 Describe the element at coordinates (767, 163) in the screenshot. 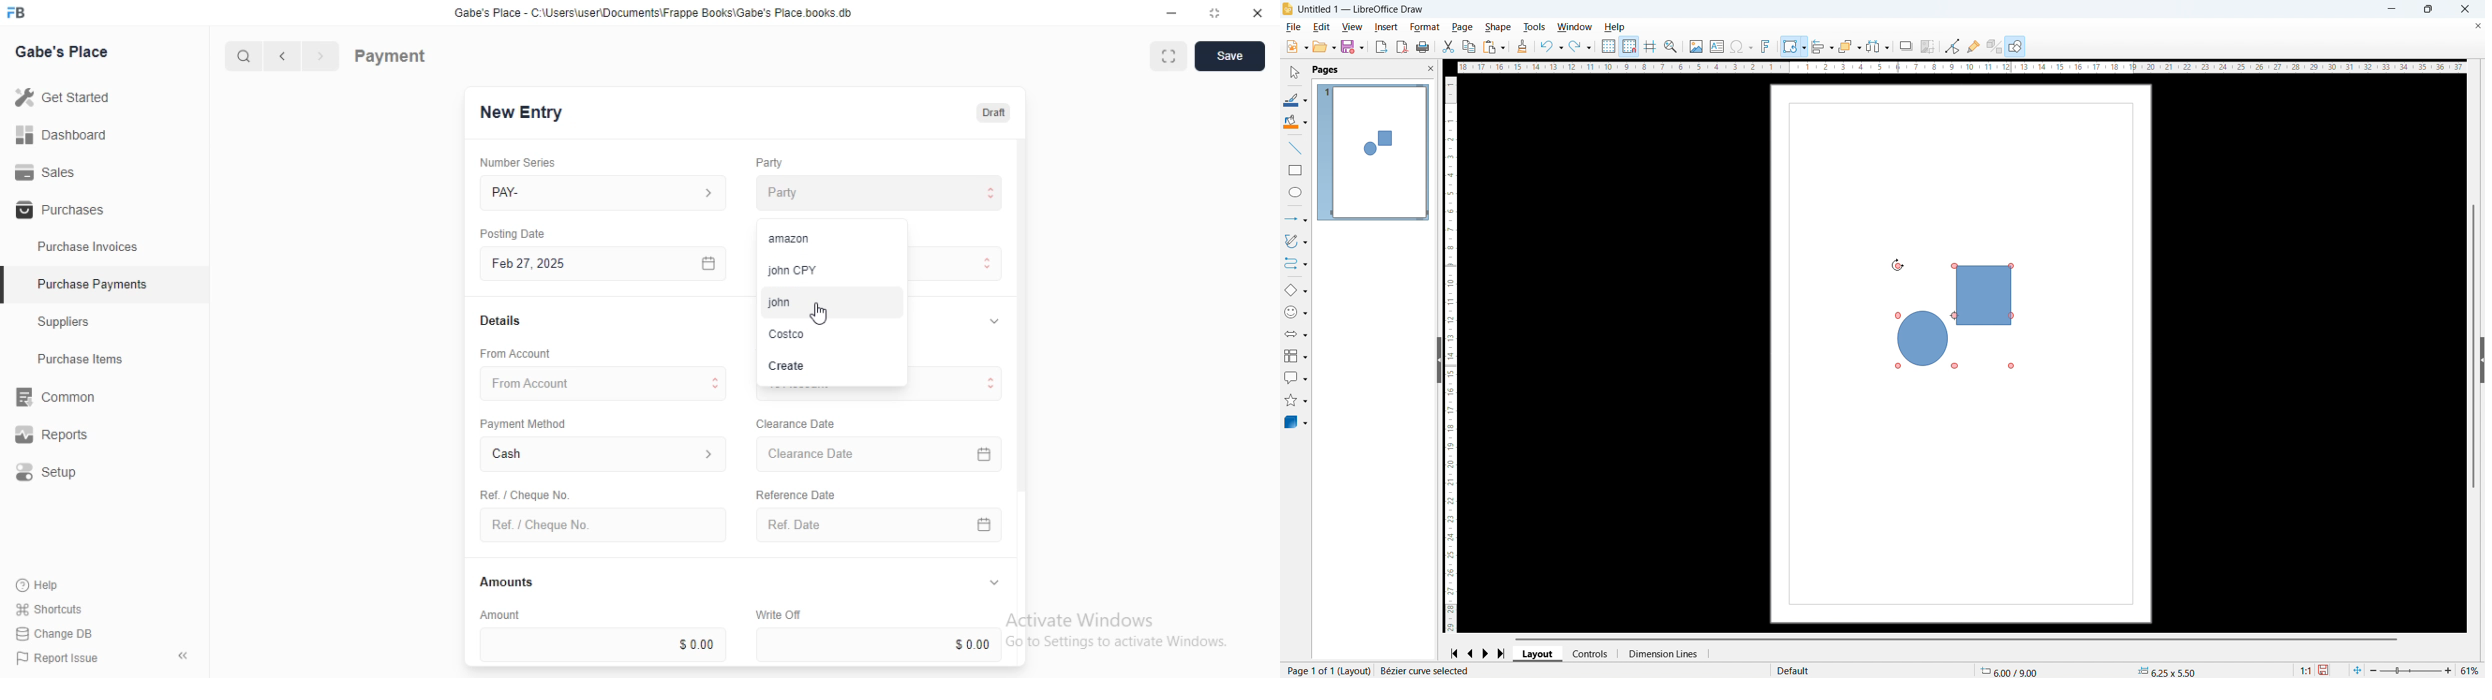

I see `Party` at that location.